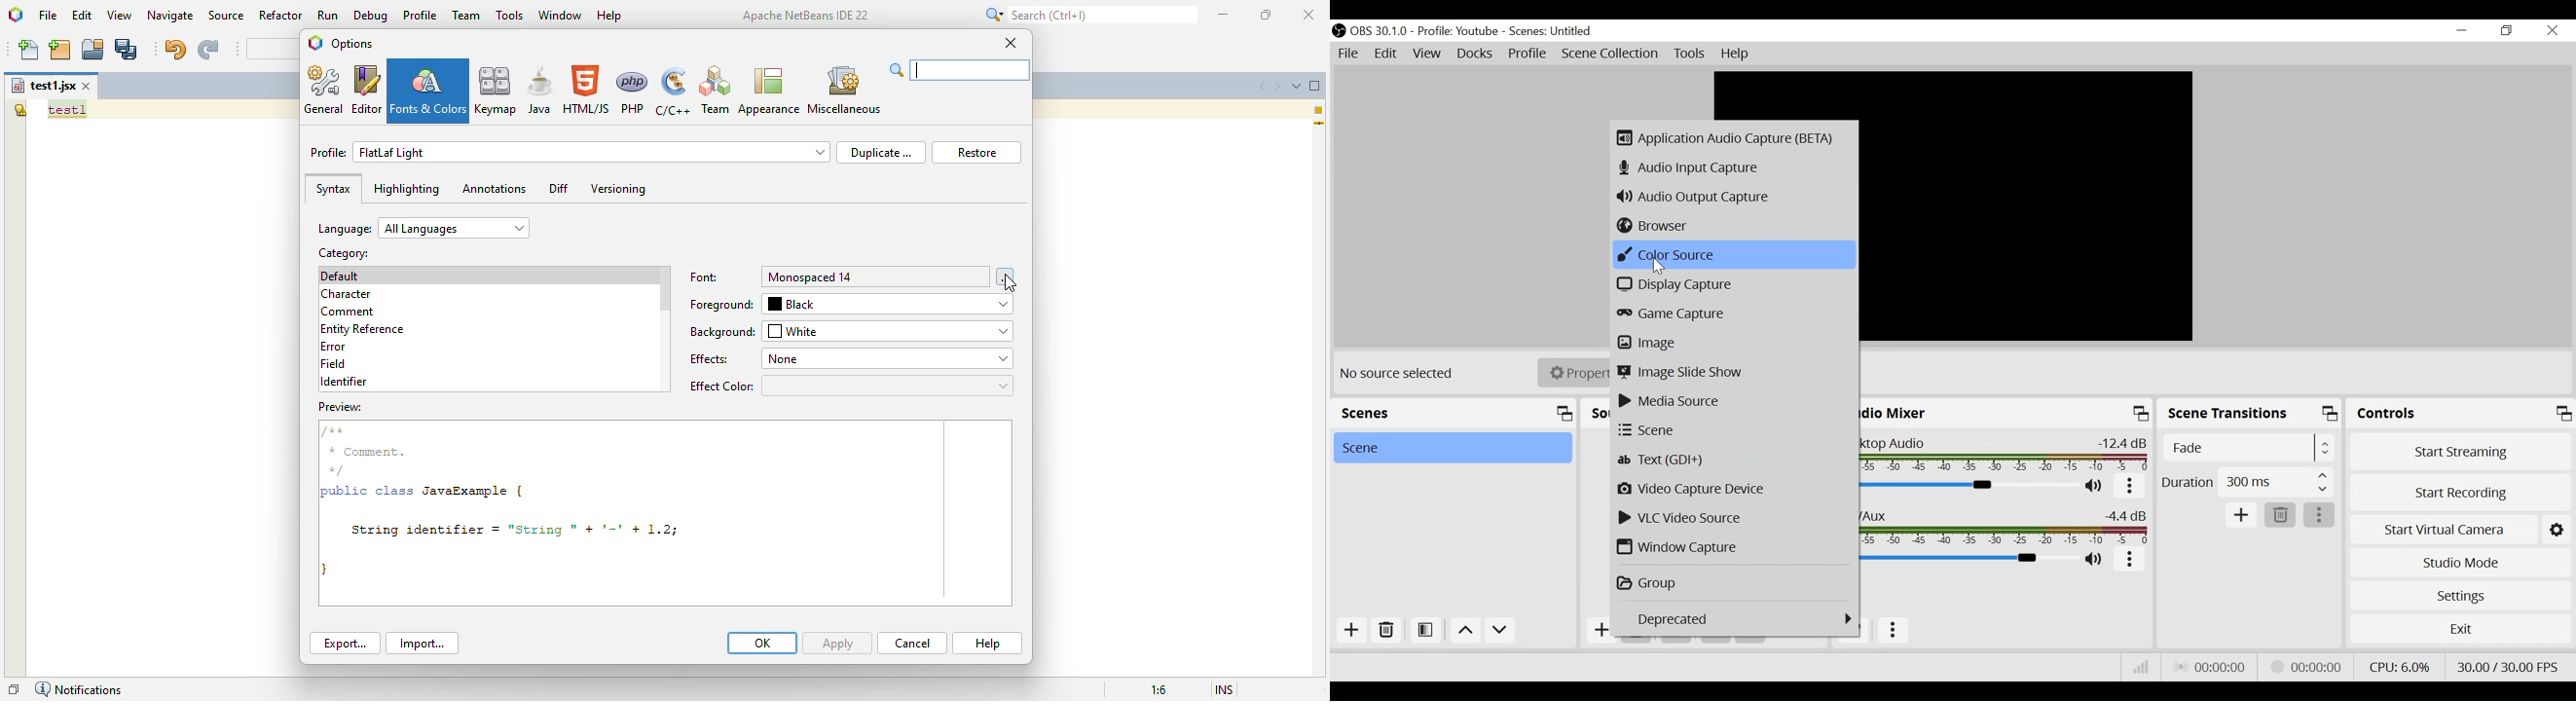  I want to click on Video Capture Device, so click(1734, 489).